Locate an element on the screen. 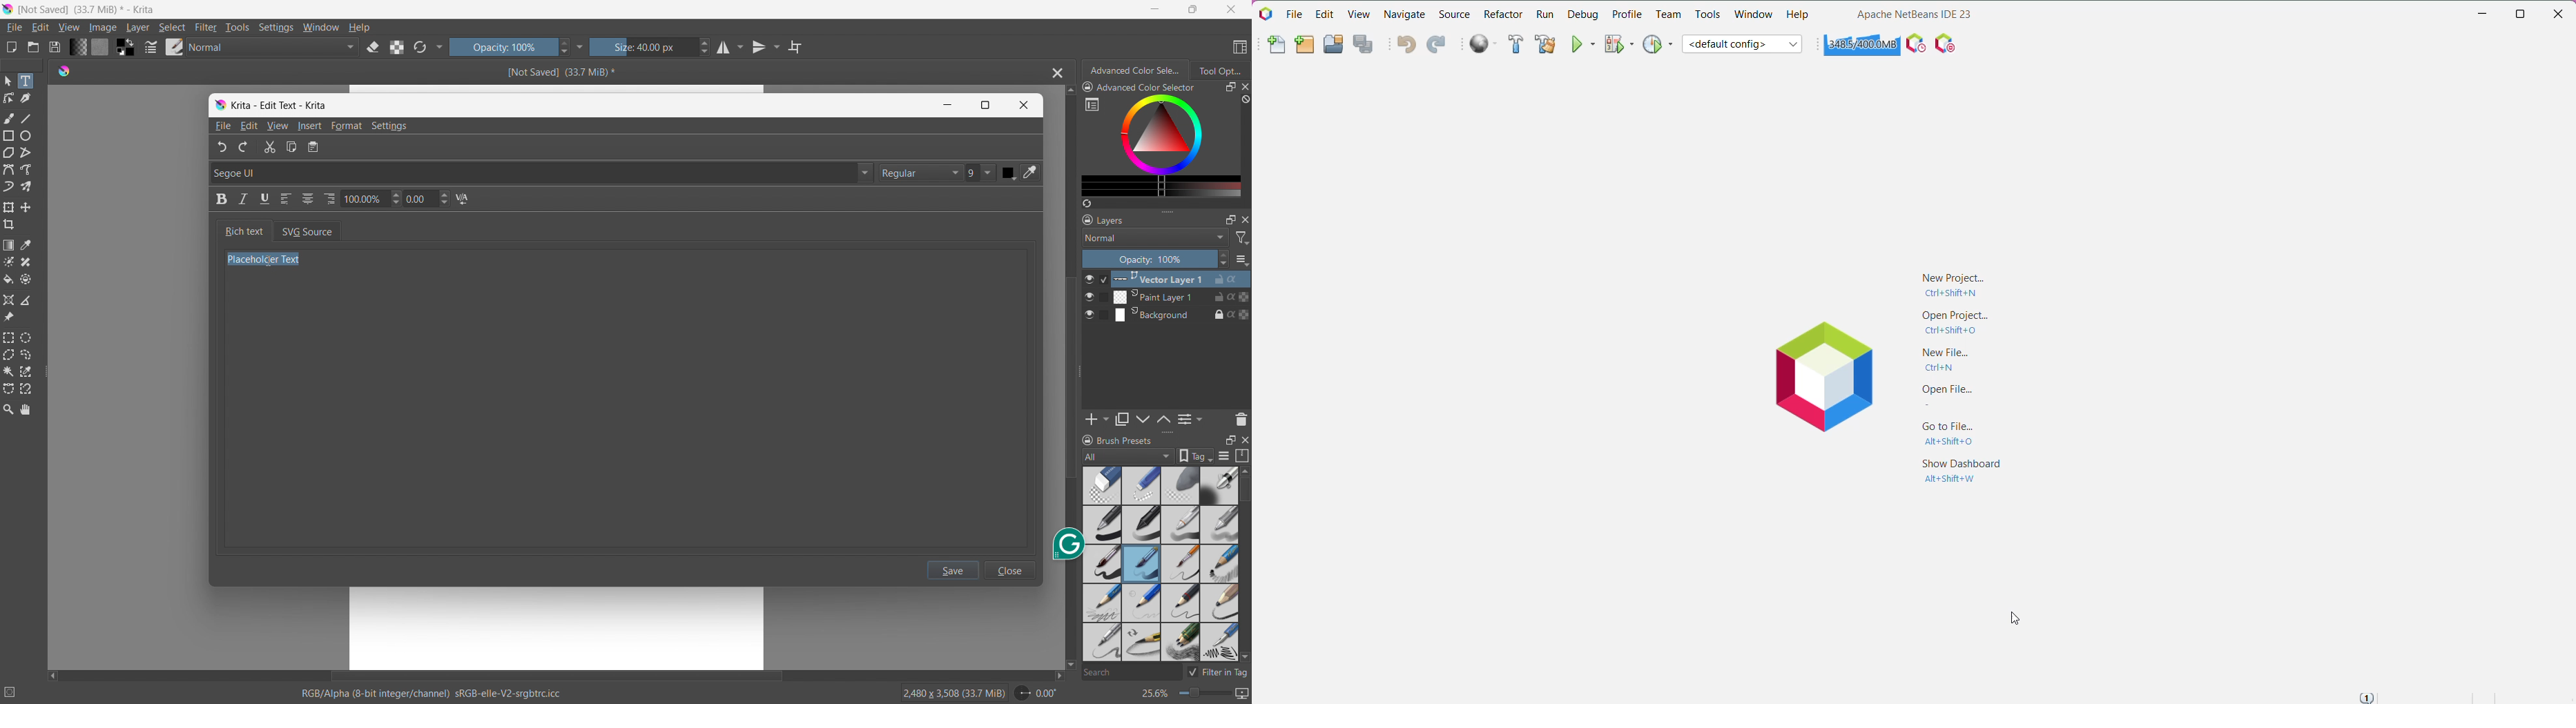  create a list of colors from the picture is located at coordinates (1087, 203).